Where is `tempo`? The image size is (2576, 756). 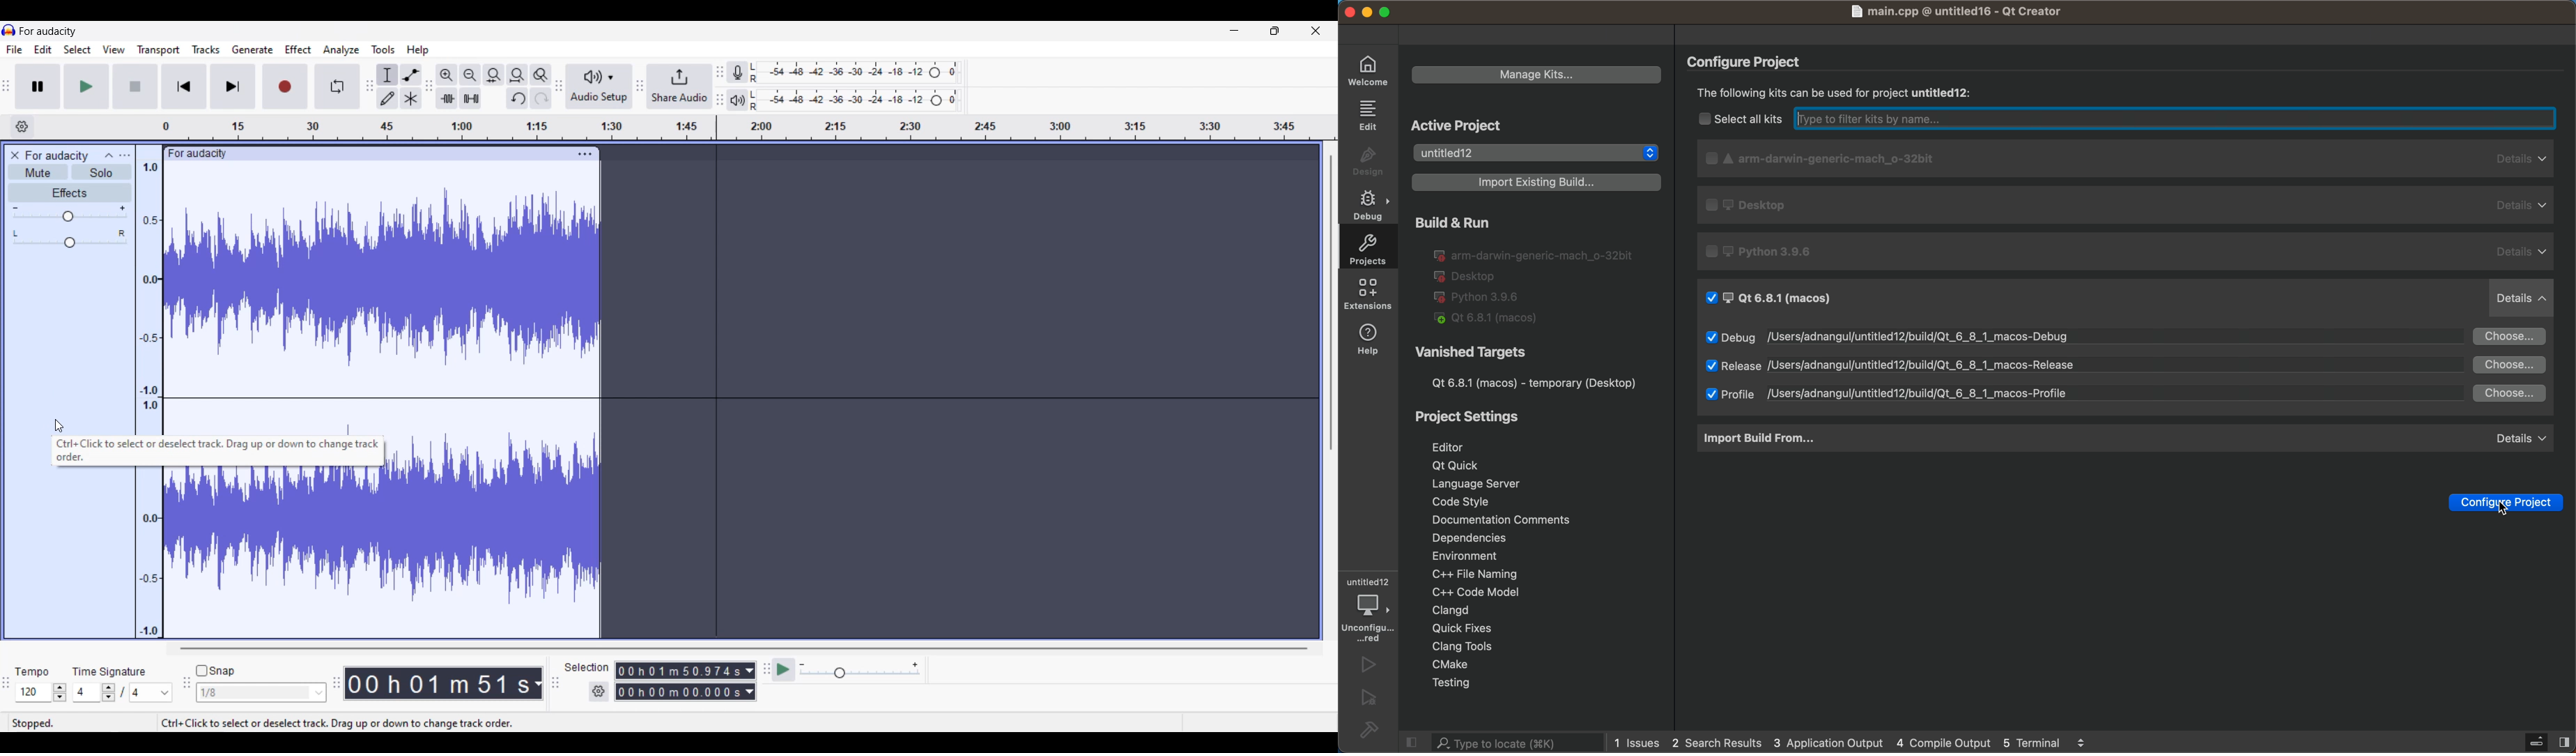 tempo is located at coordinates (32, 671).